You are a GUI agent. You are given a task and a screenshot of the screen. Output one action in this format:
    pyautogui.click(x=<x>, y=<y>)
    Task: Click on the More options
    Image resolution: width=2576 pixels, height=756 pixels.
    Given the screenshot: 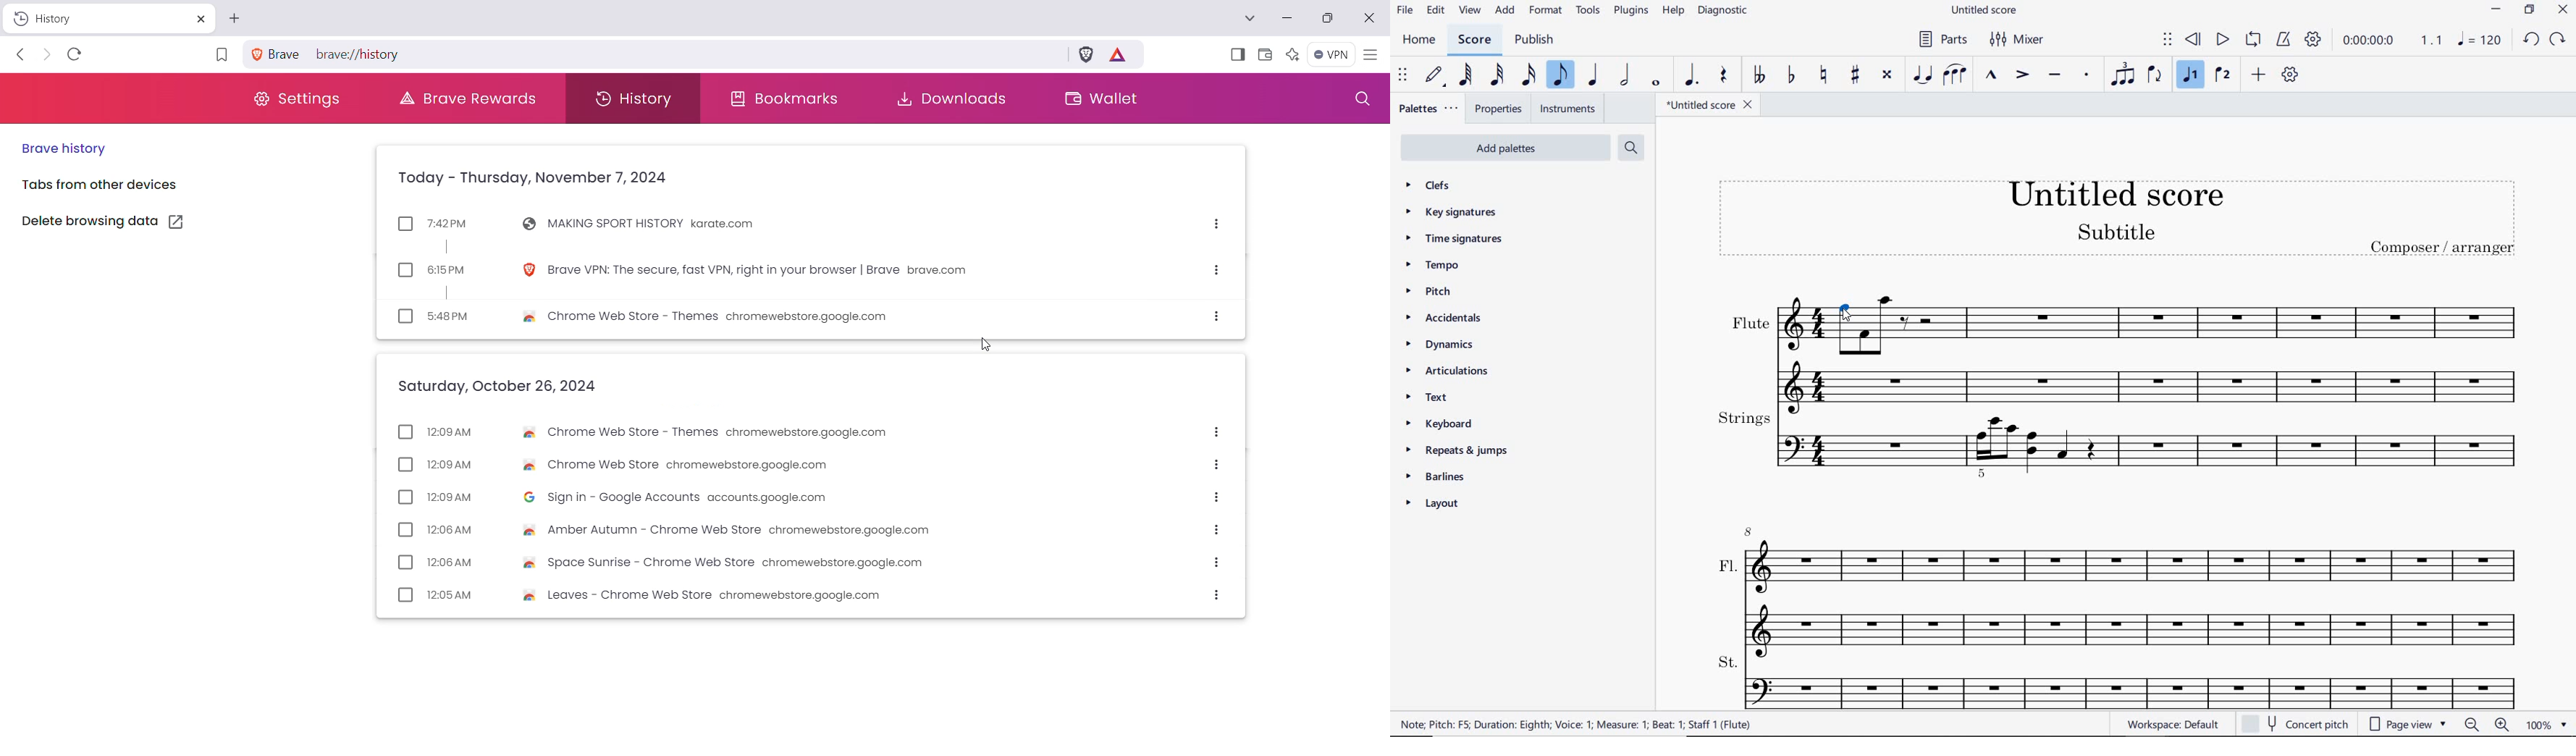 What is the action you would take?
    pyautogui.click(x=1217, y=597)
    